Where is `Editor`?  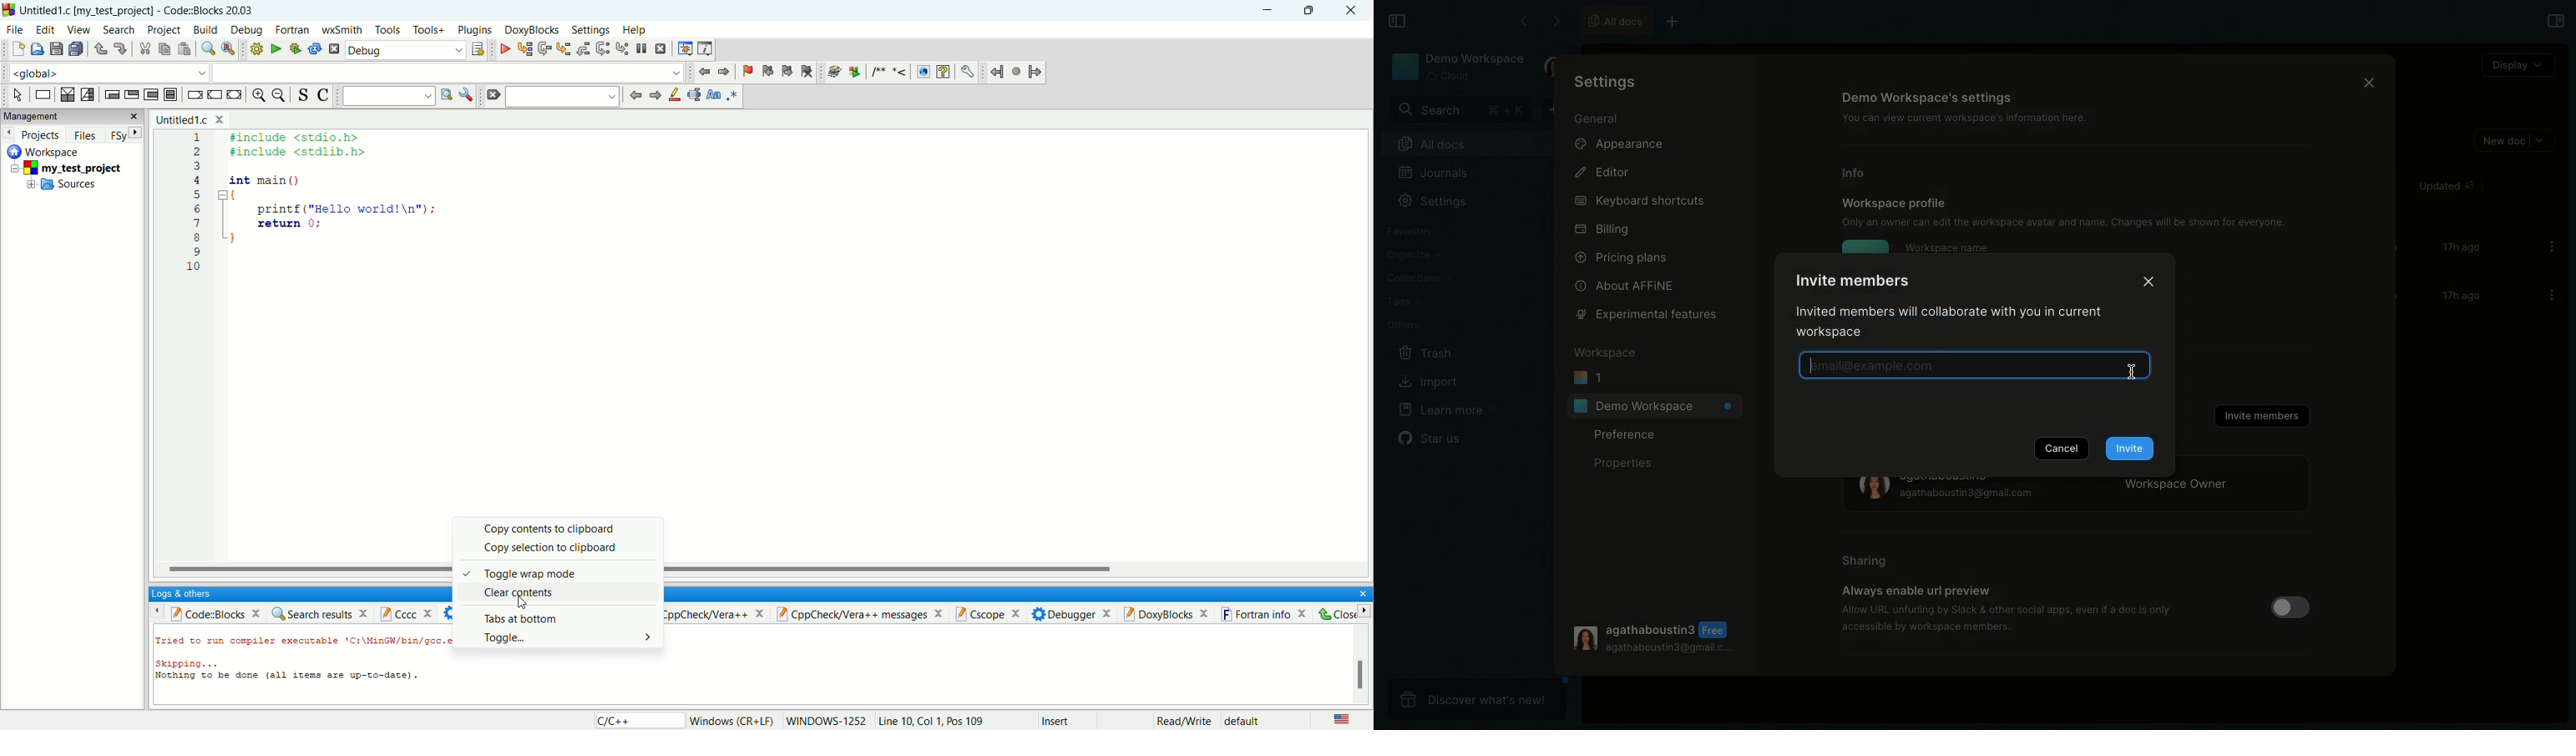
Editor is located at coordinates (1601, 171).